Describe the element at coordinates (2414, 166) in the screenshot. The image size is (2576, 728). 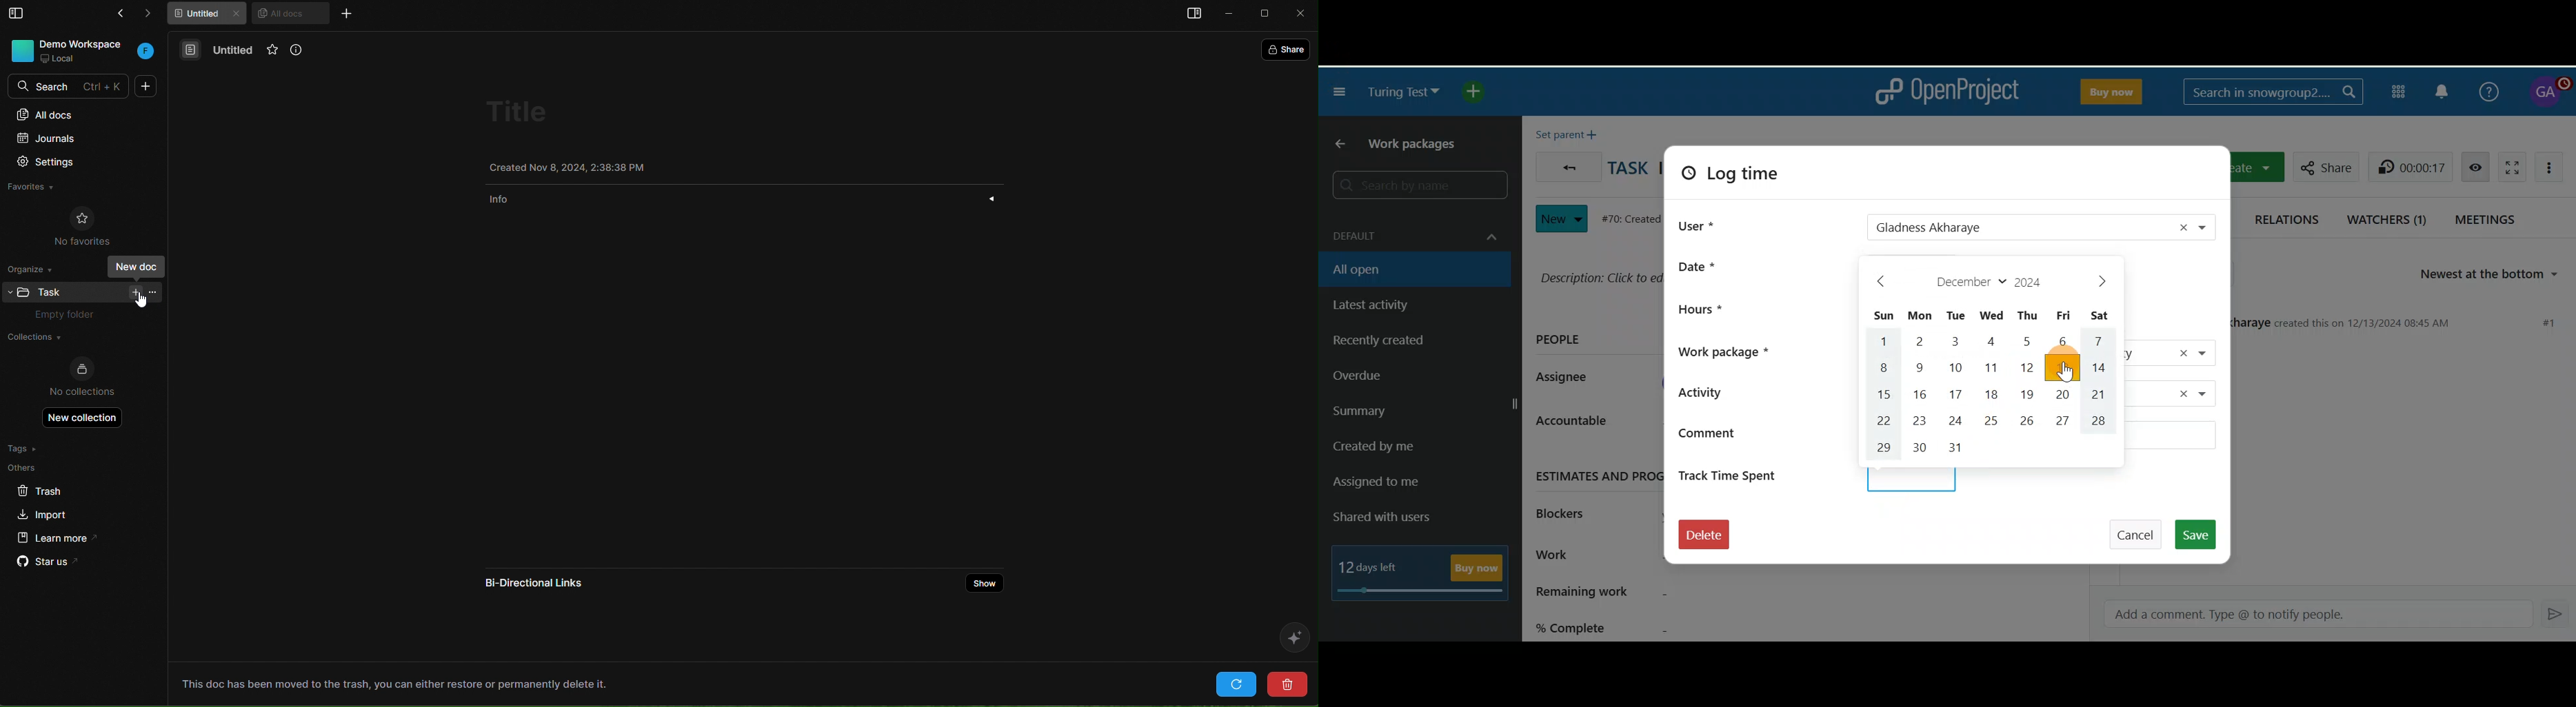
I see `00:00:06` at that location.